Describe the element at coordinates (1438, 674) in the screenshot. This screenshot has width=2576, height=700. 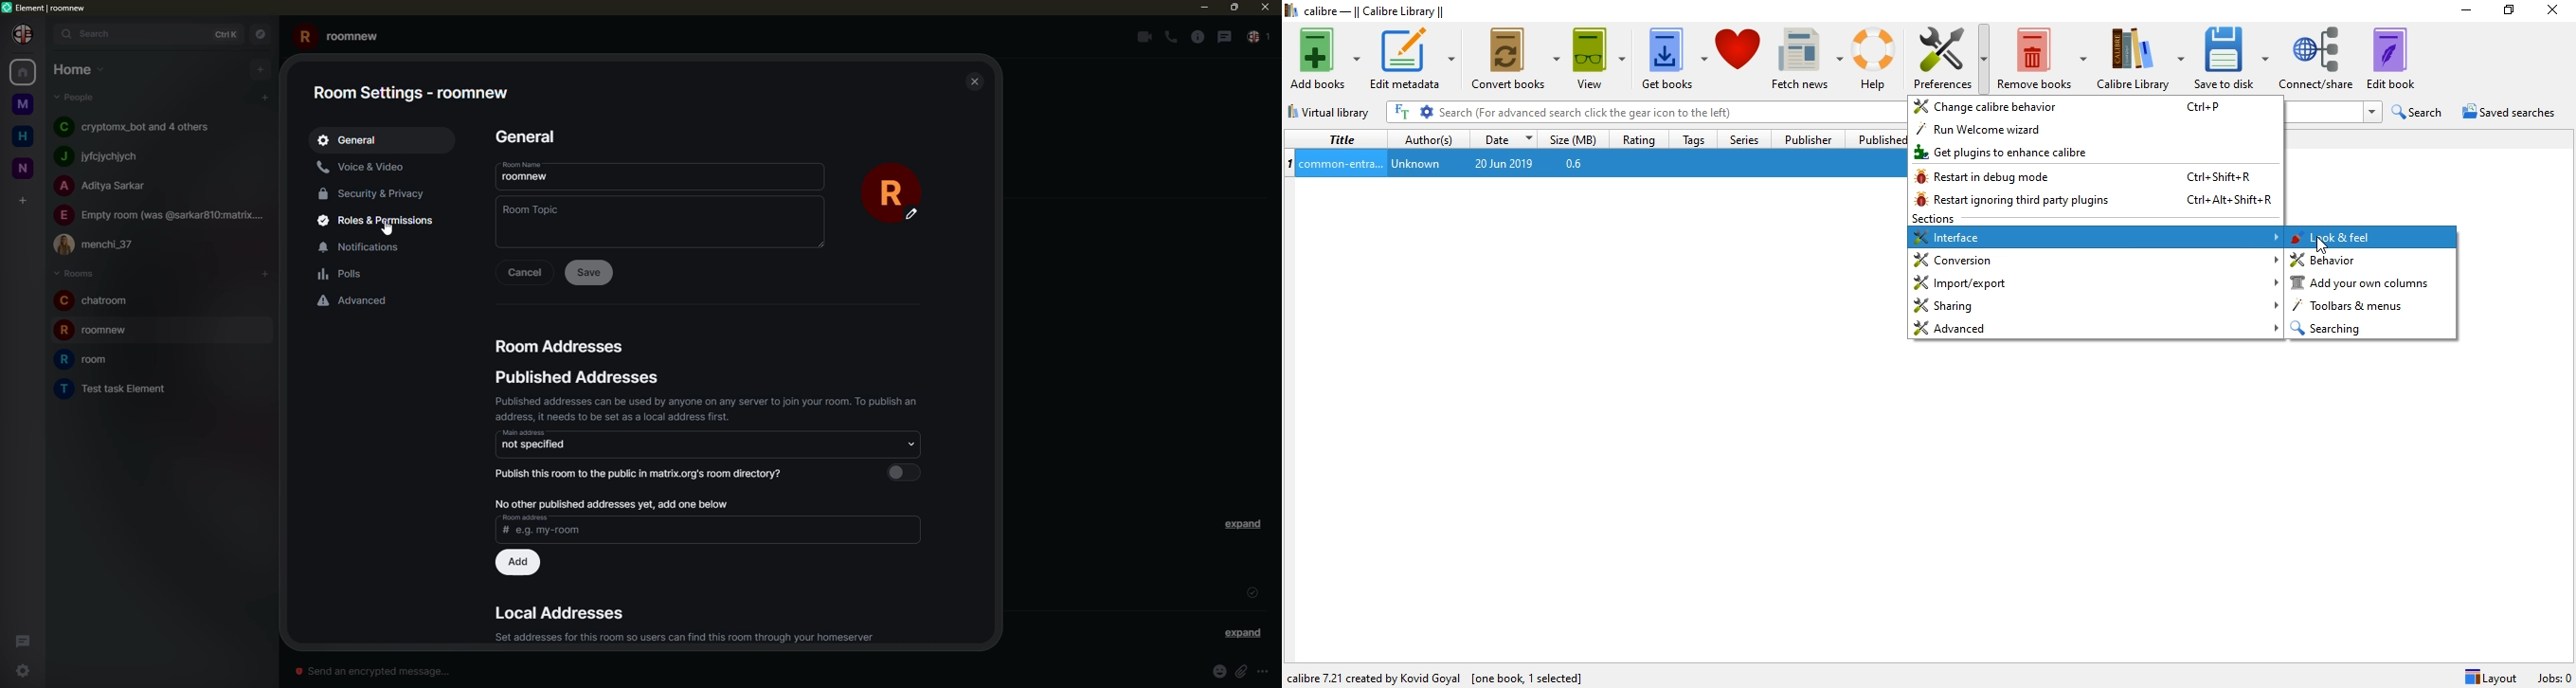
I see `Configure calibre` at that location.